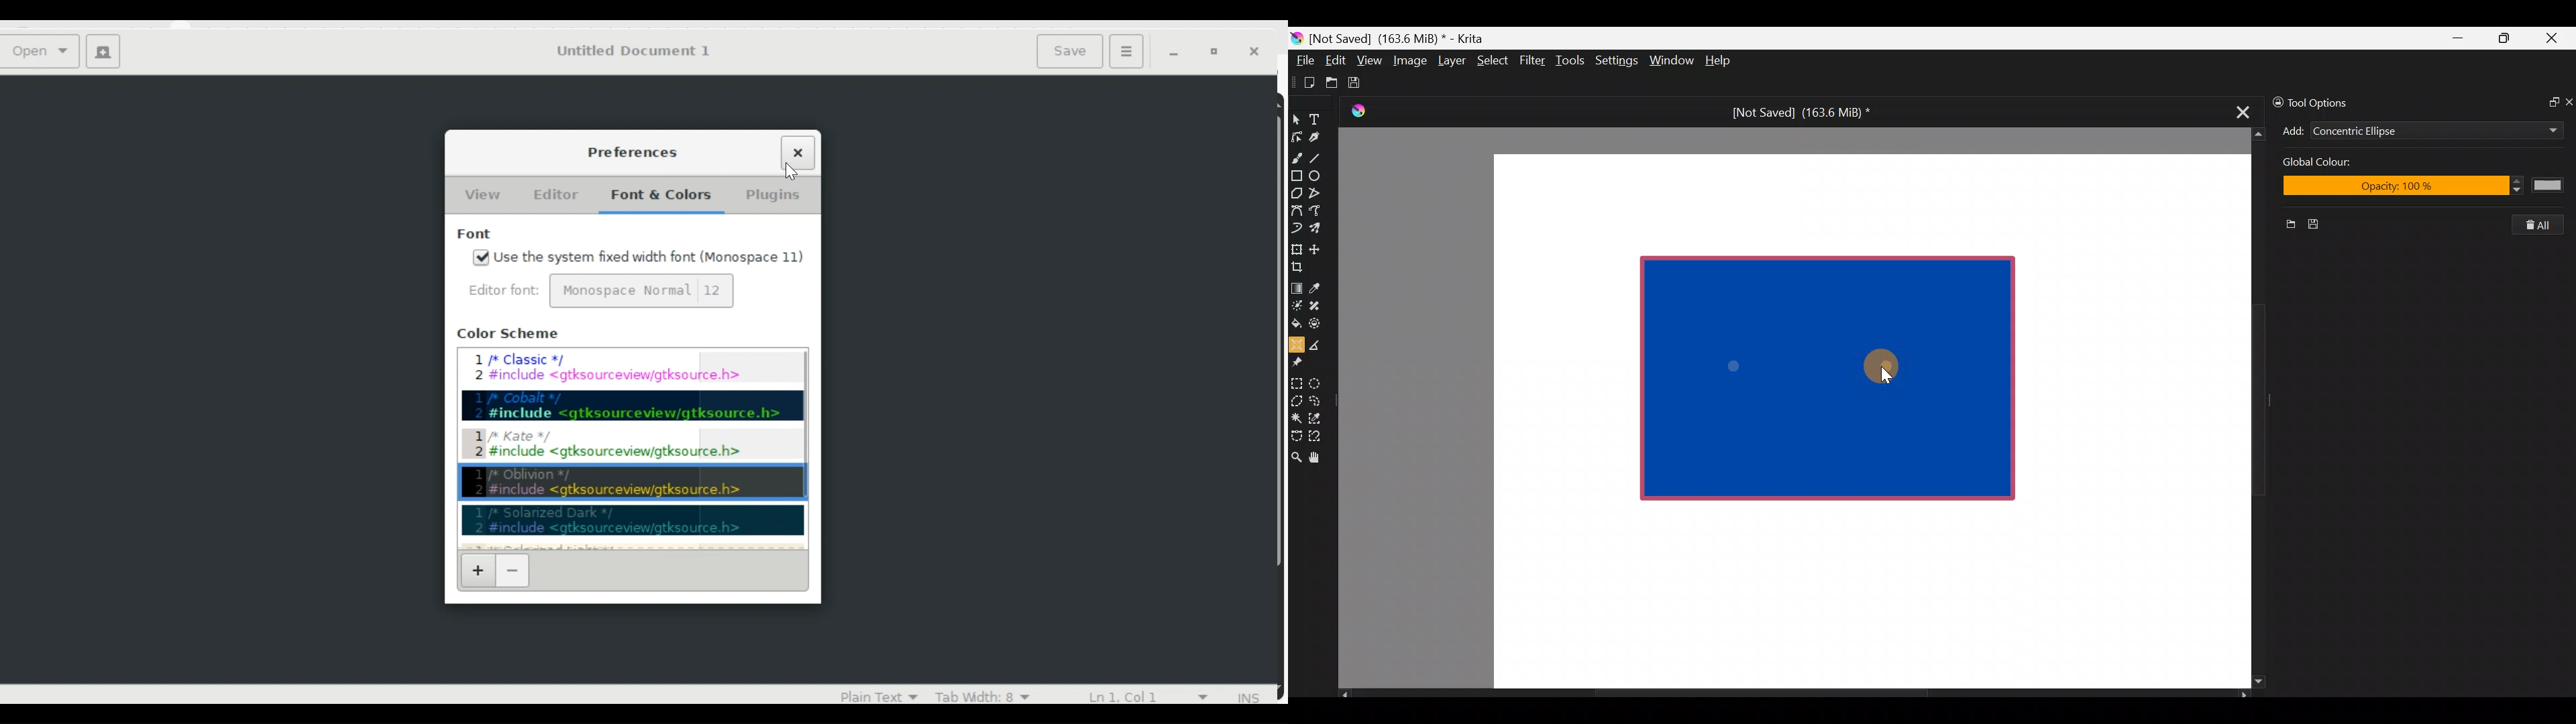  Describe the element at coordinates (1493, 59) in the screenshot. I see `Select` at that location.